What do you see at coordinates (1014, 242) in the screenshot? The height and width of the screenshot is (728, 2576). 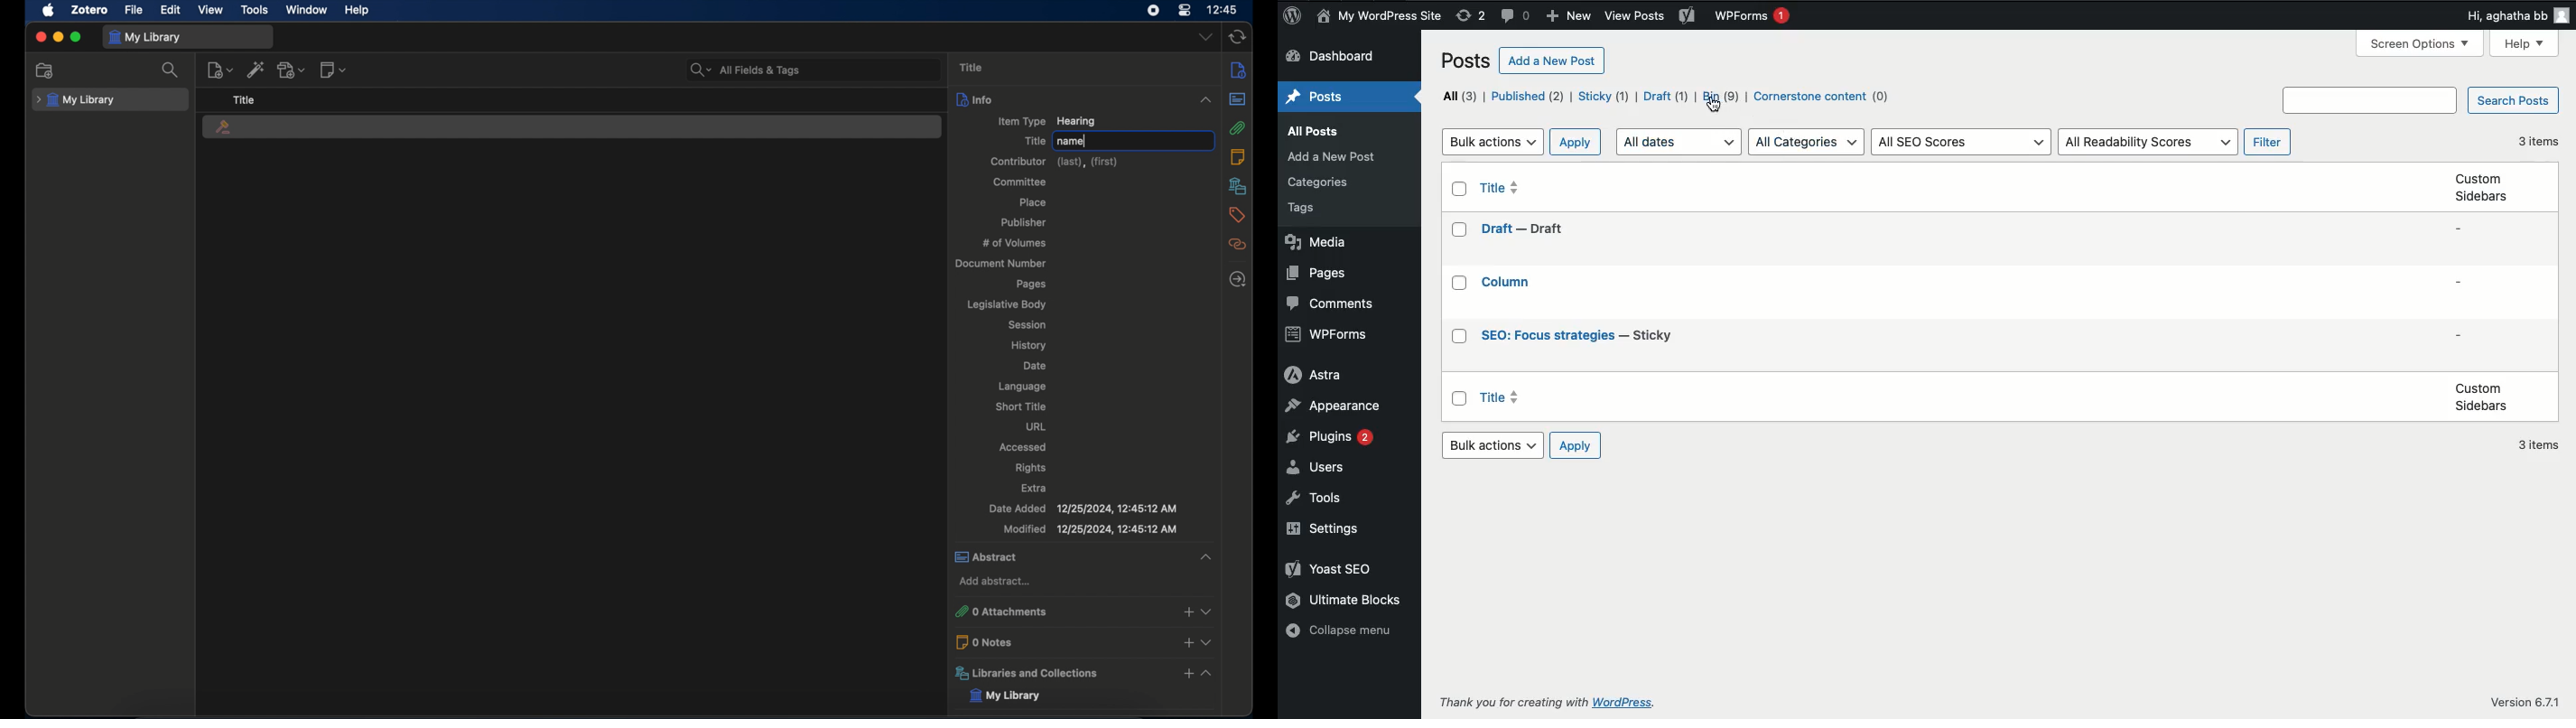 I see `no of volumes` at bounding box center [1014, 242].